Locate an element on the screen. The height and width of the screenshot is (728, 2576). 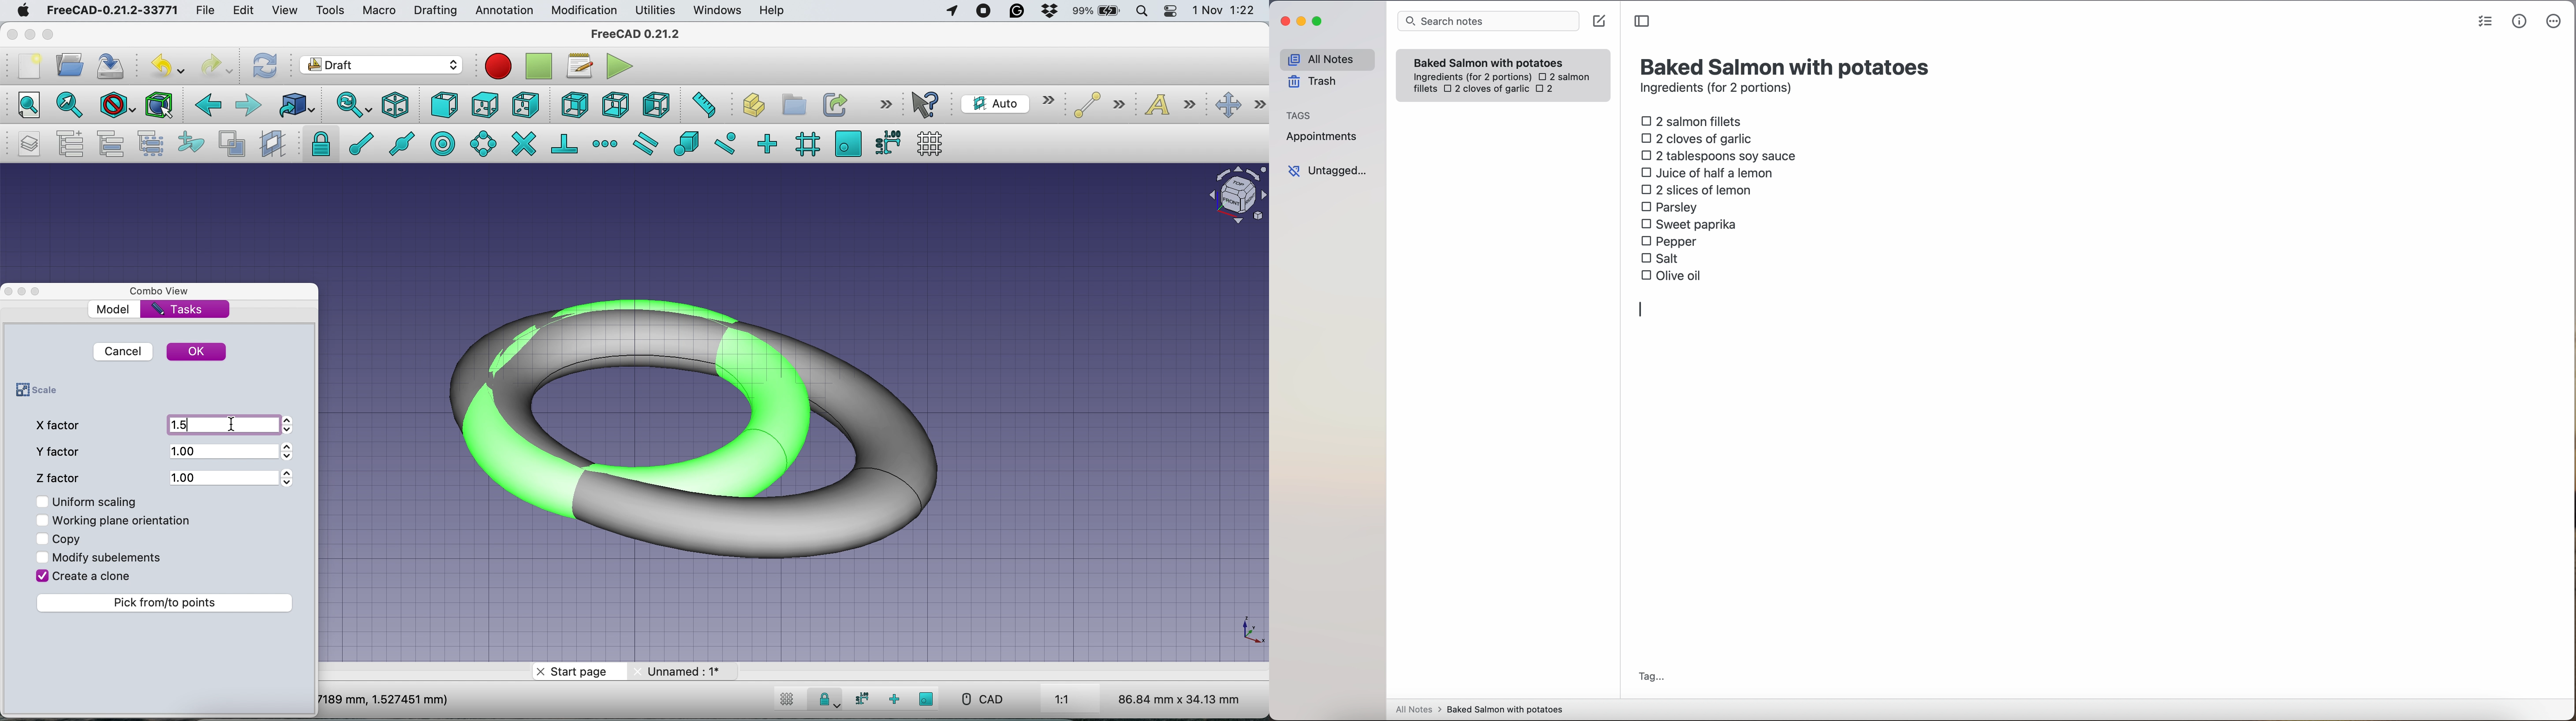
go to linked object is located at coordinates (295, 104).